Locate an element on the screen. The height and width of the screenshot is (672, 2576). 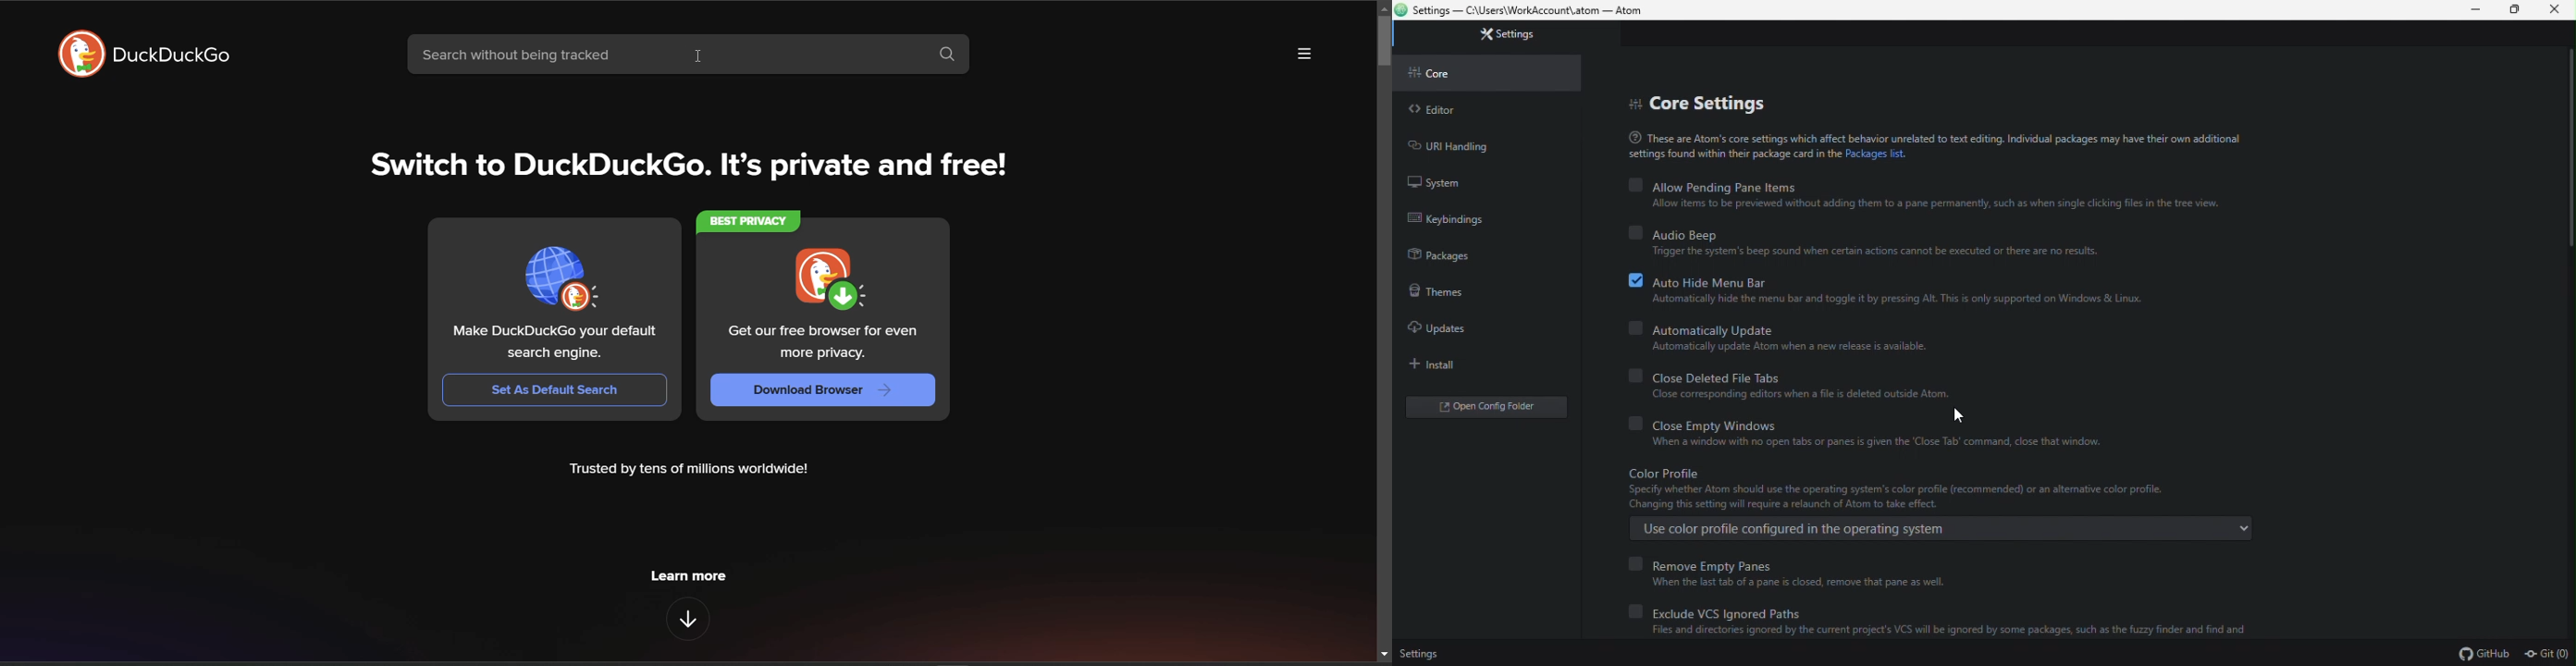
cursor is located at coordinates (1955, 416).